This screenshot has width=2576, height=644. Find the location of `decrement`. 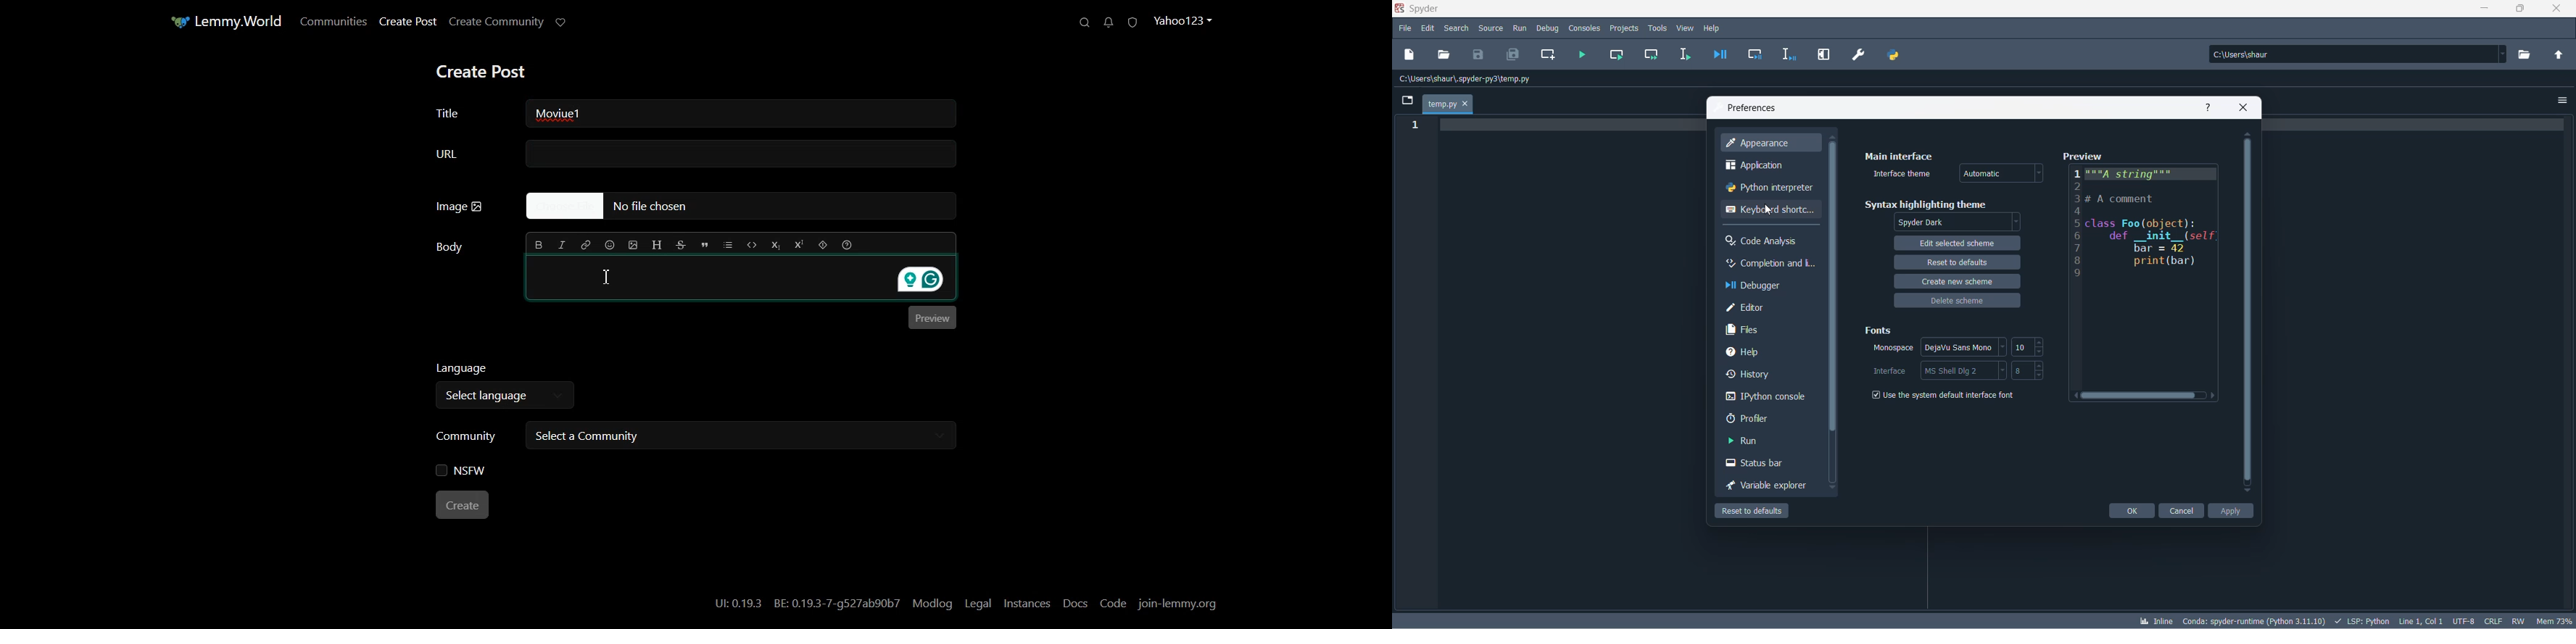

decrement is located at coordinates (2041, 375).